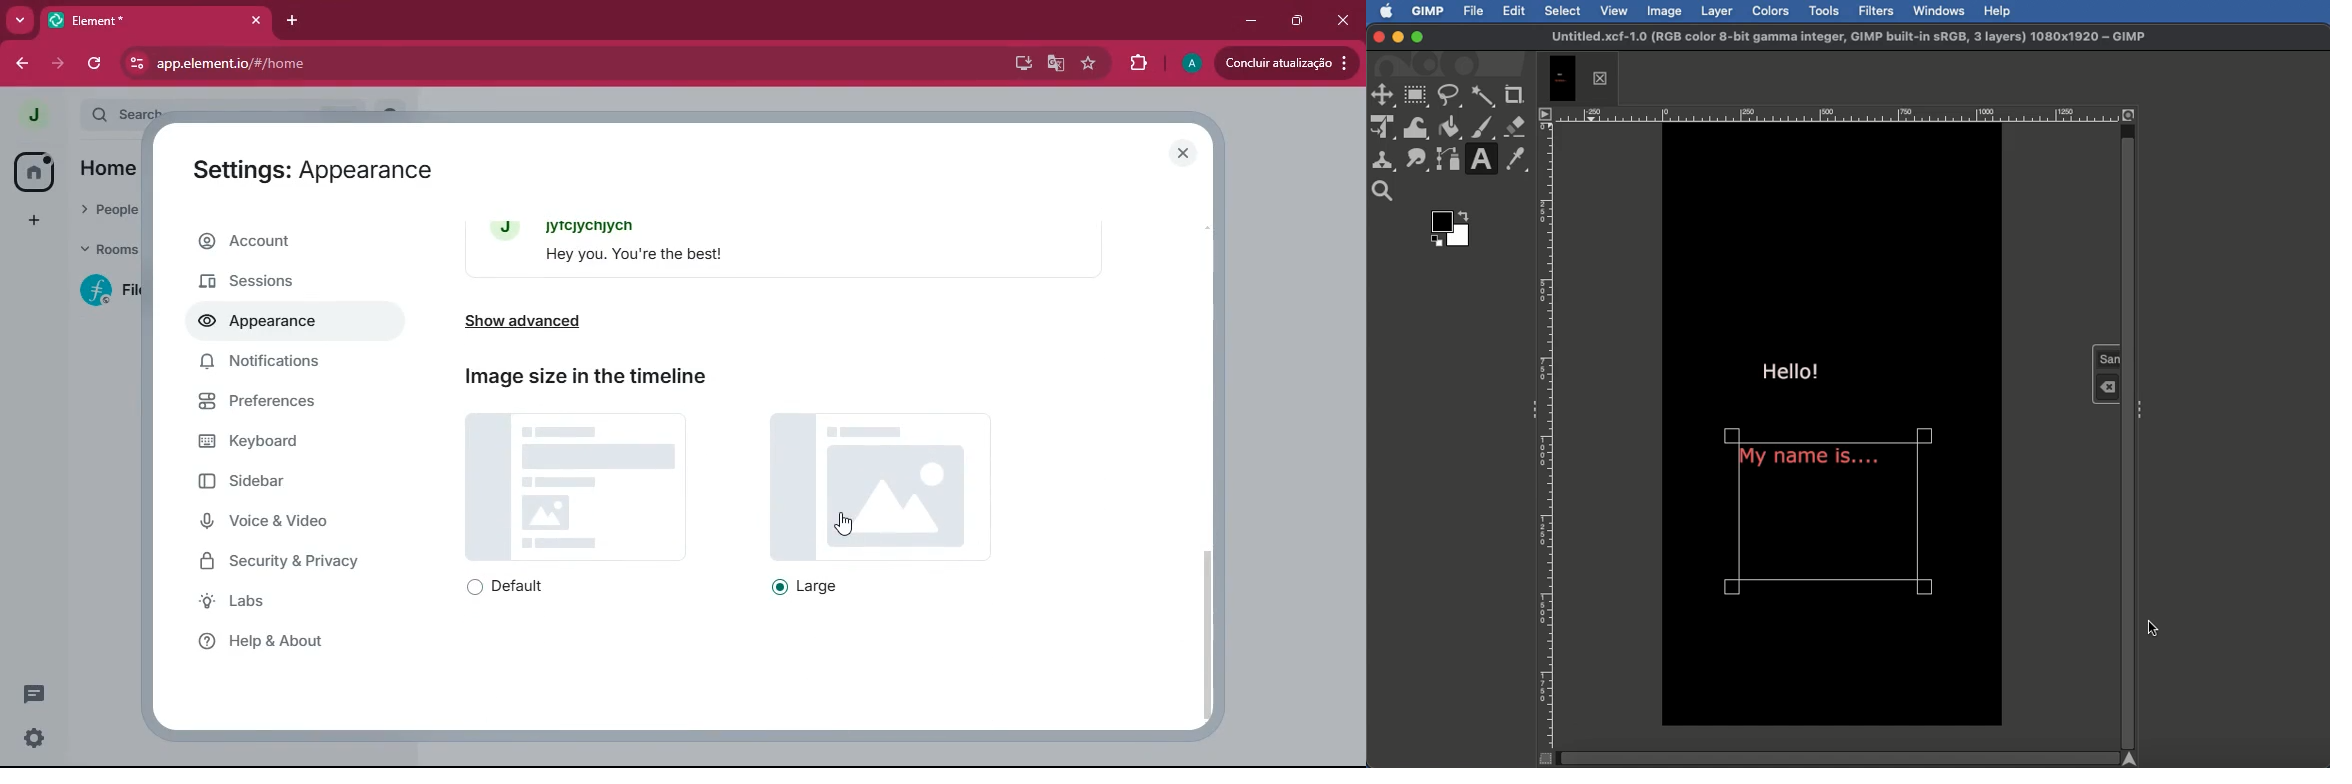 The width and height of the screenshot is (2352, 784). I want to click on keyboard, so click(277, 444).